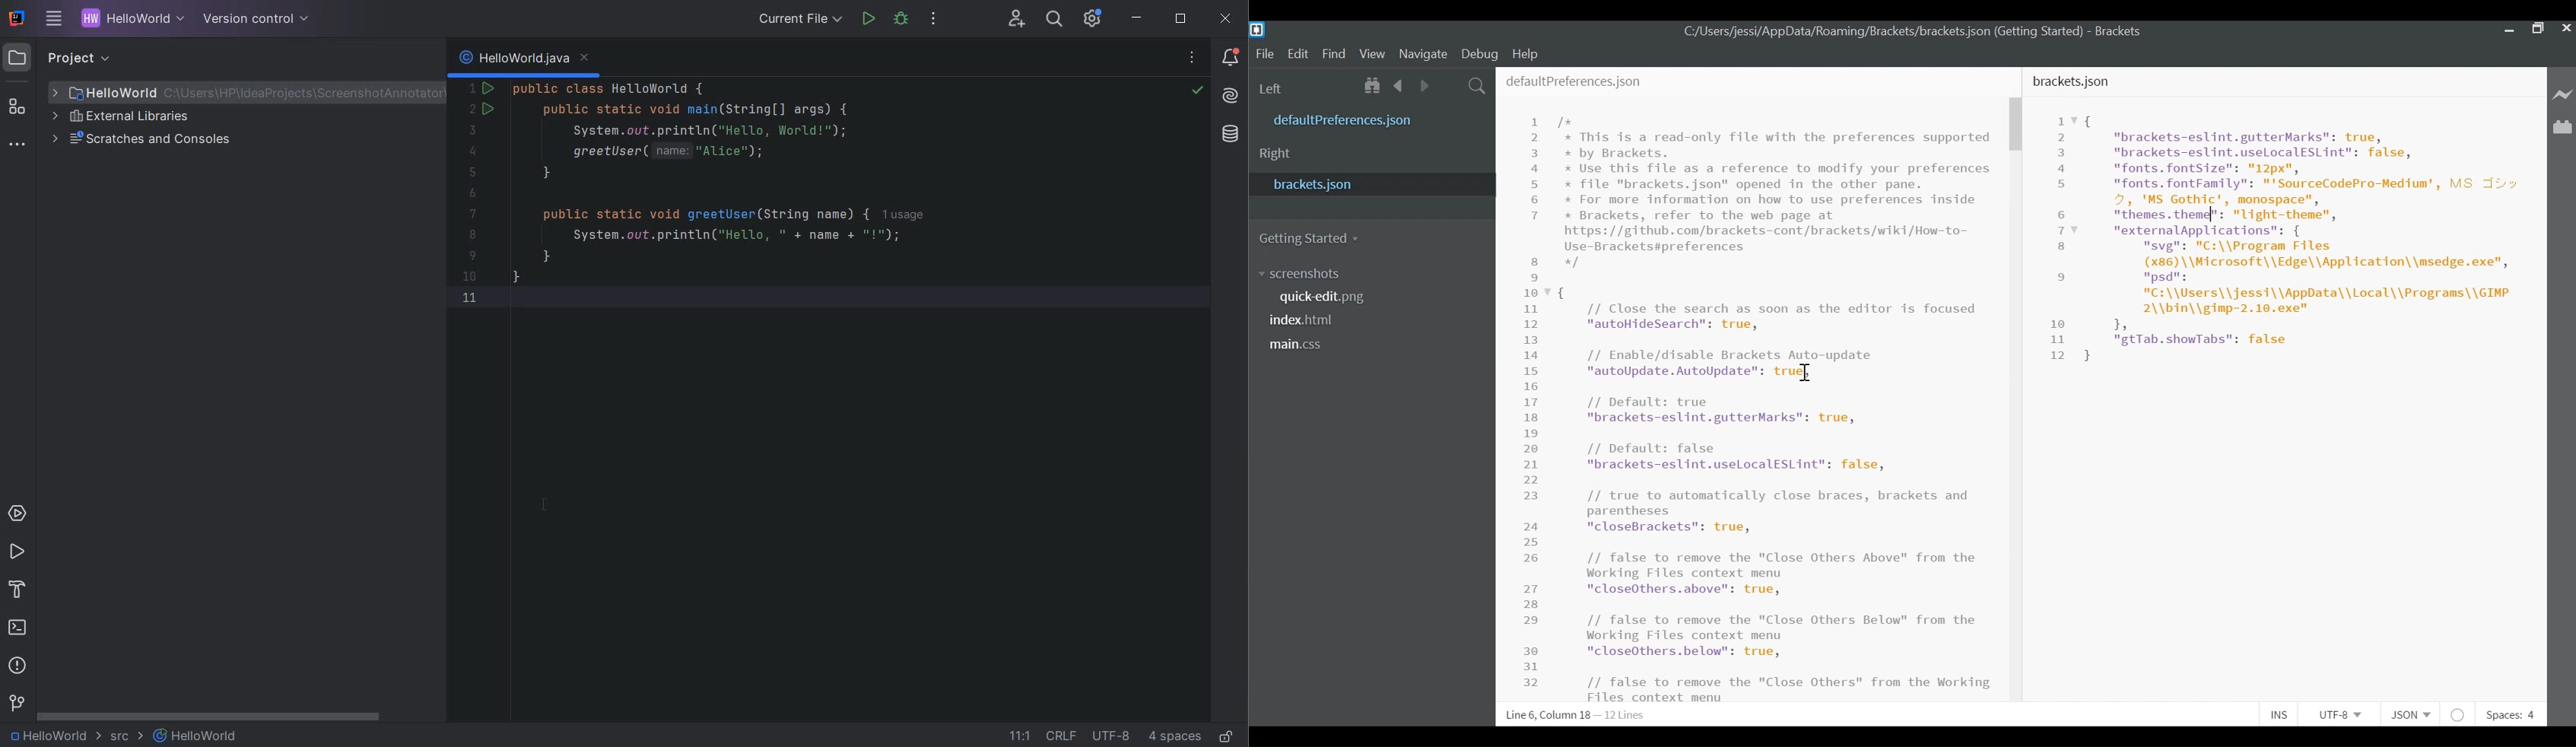 The height and width of the screenshot is (756, 2576). I want to click on STRUCTURE, so click(18, 106).